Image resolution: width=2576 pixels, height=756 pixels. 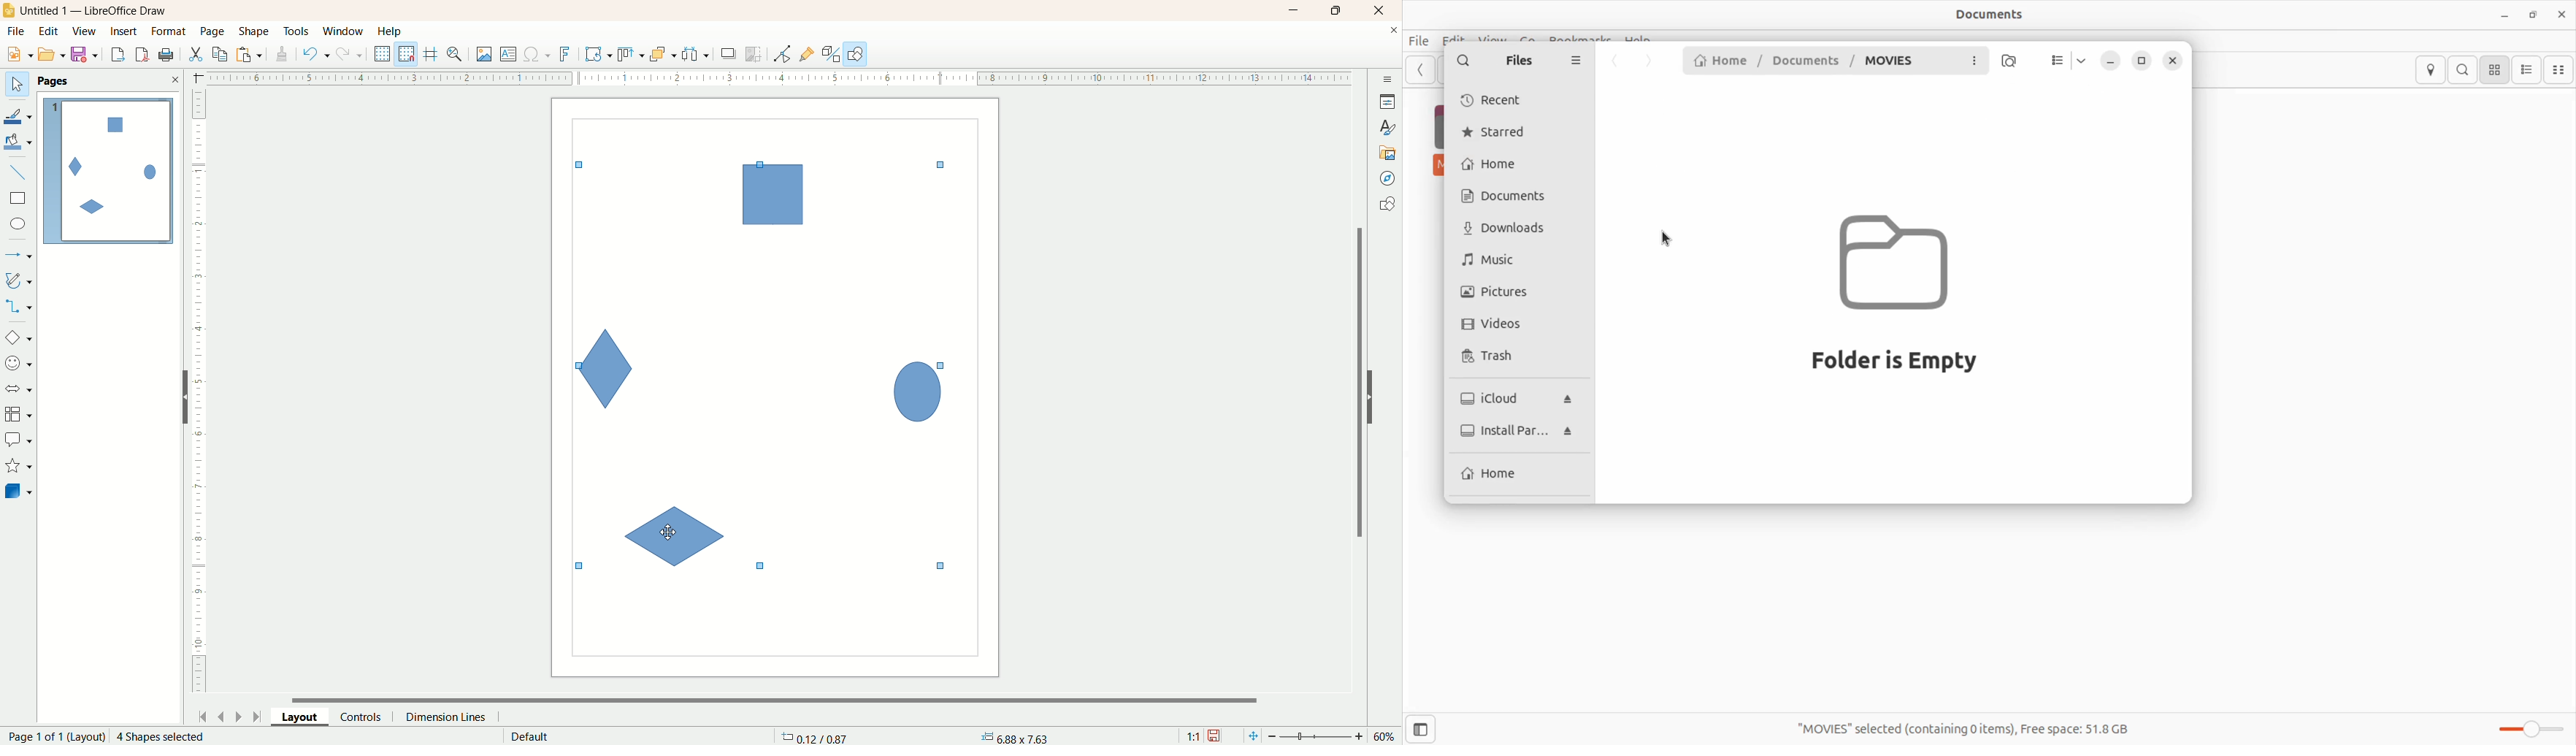 What do you see at coordinates (20, 280) in the screenshot?
I see `curves and polygon` at bounding box center [20, 280].